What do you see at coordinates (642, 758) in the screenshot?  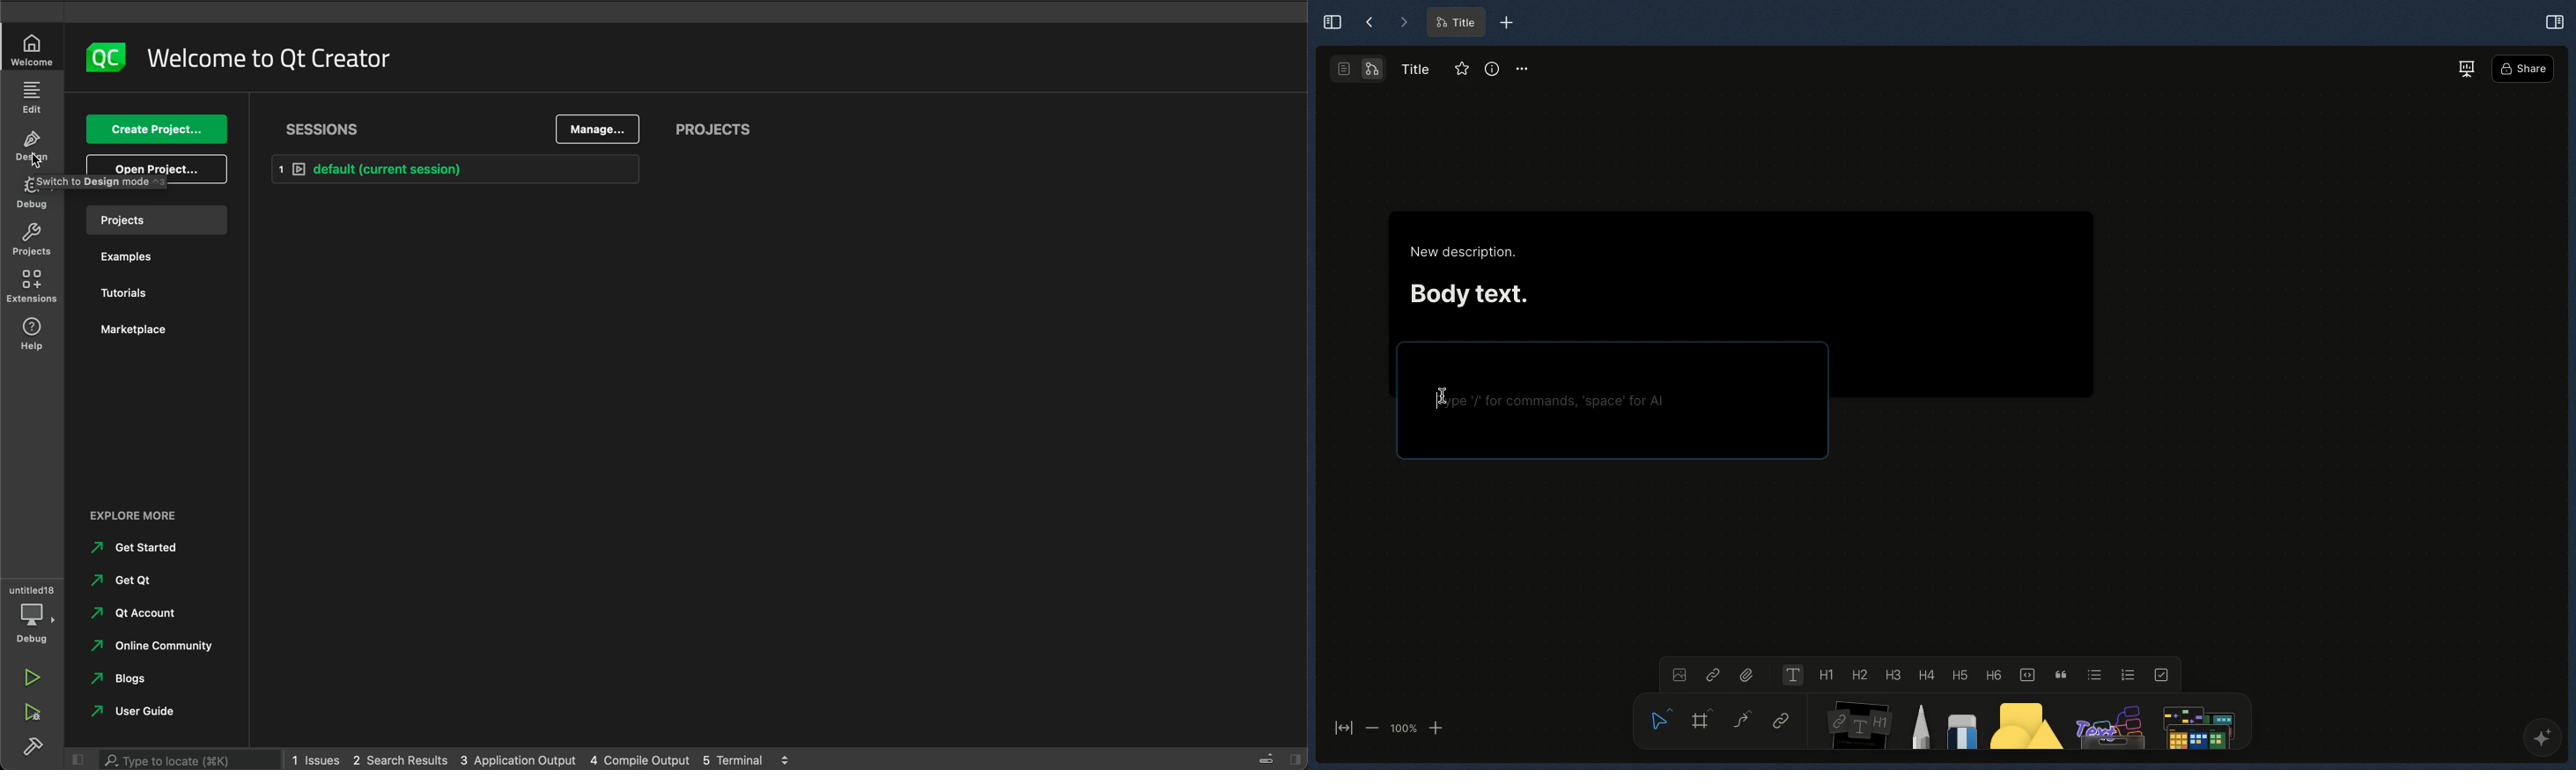 I see `4 couple output` at bounding box center [642, 758].